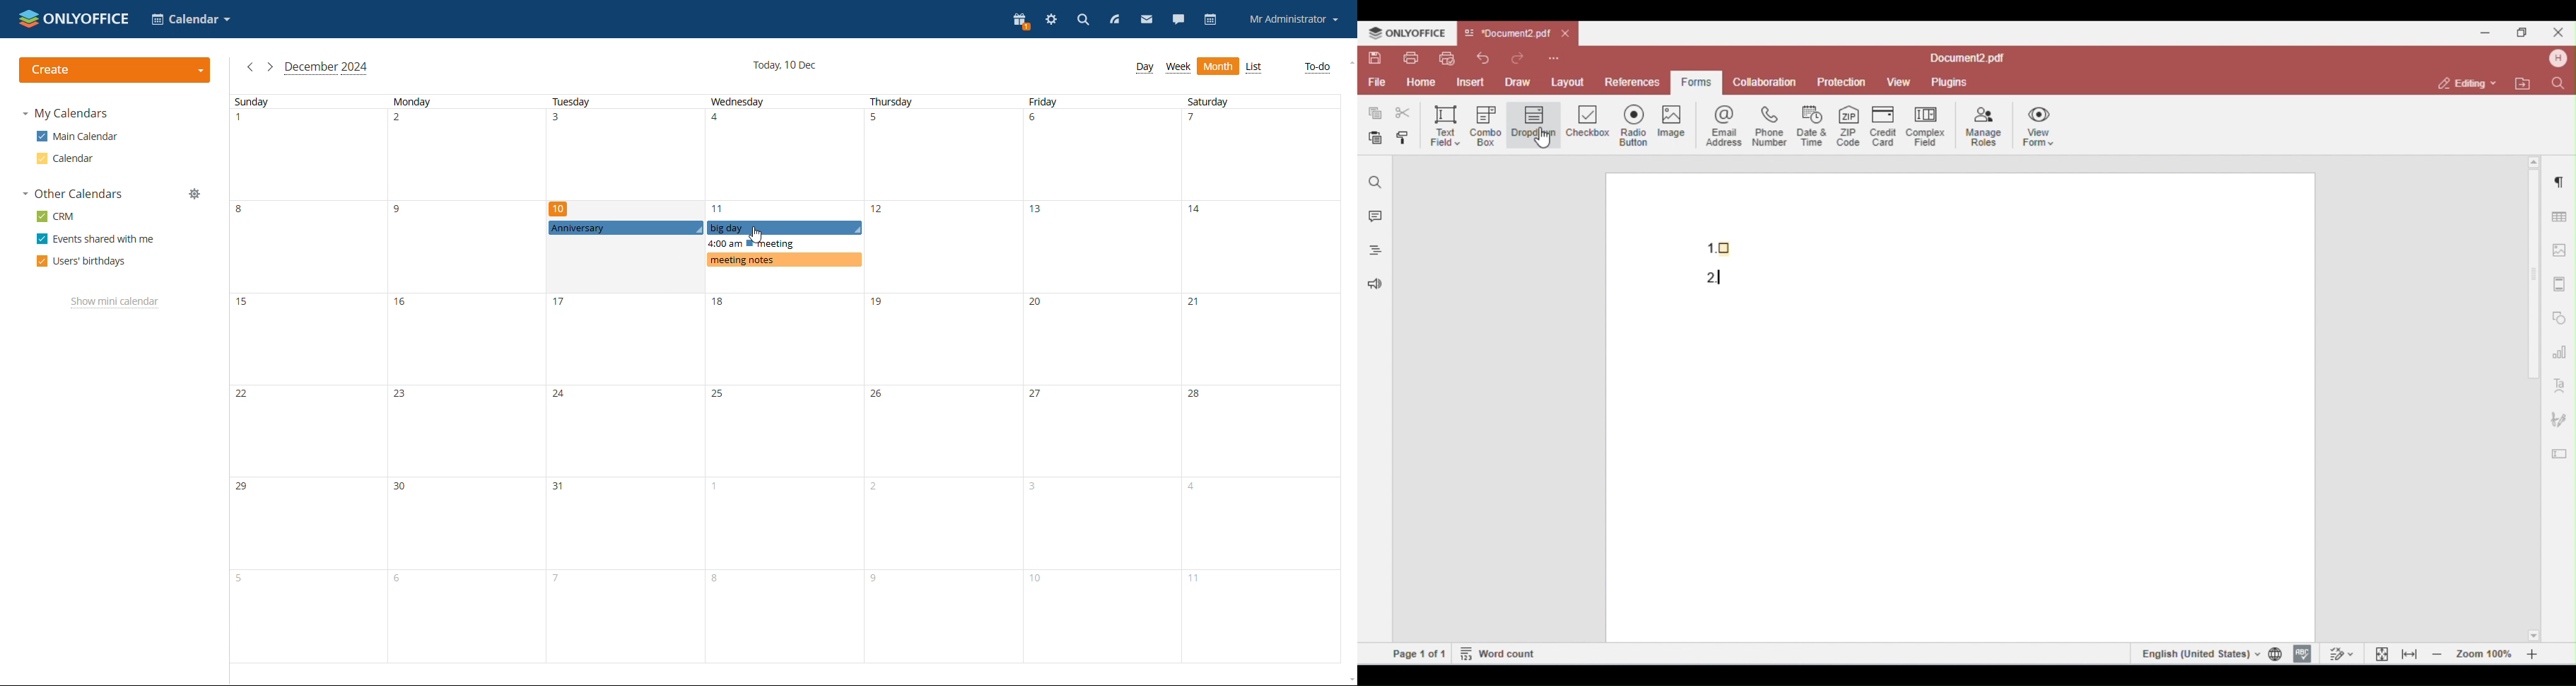 The image size is (2576, 700). I want to click on month view, so click(1218, 66).